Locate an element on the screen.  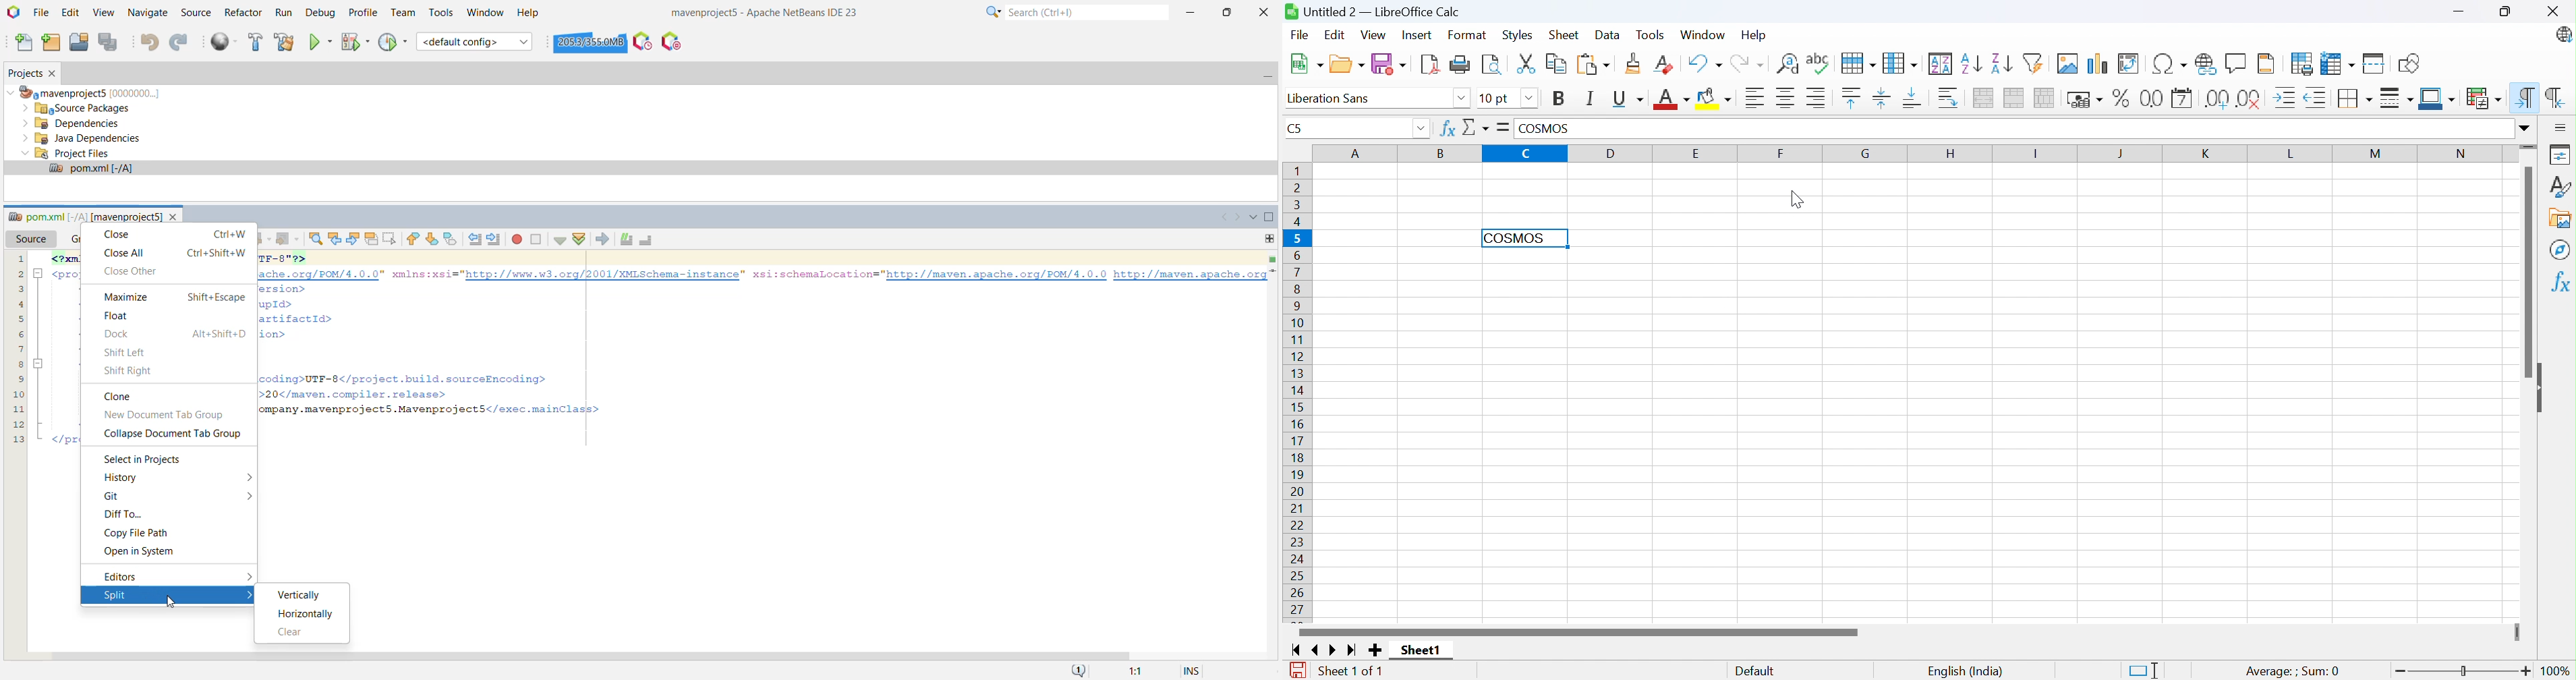
Toggle Rectangular Selection is located at coordinates (391, 238).